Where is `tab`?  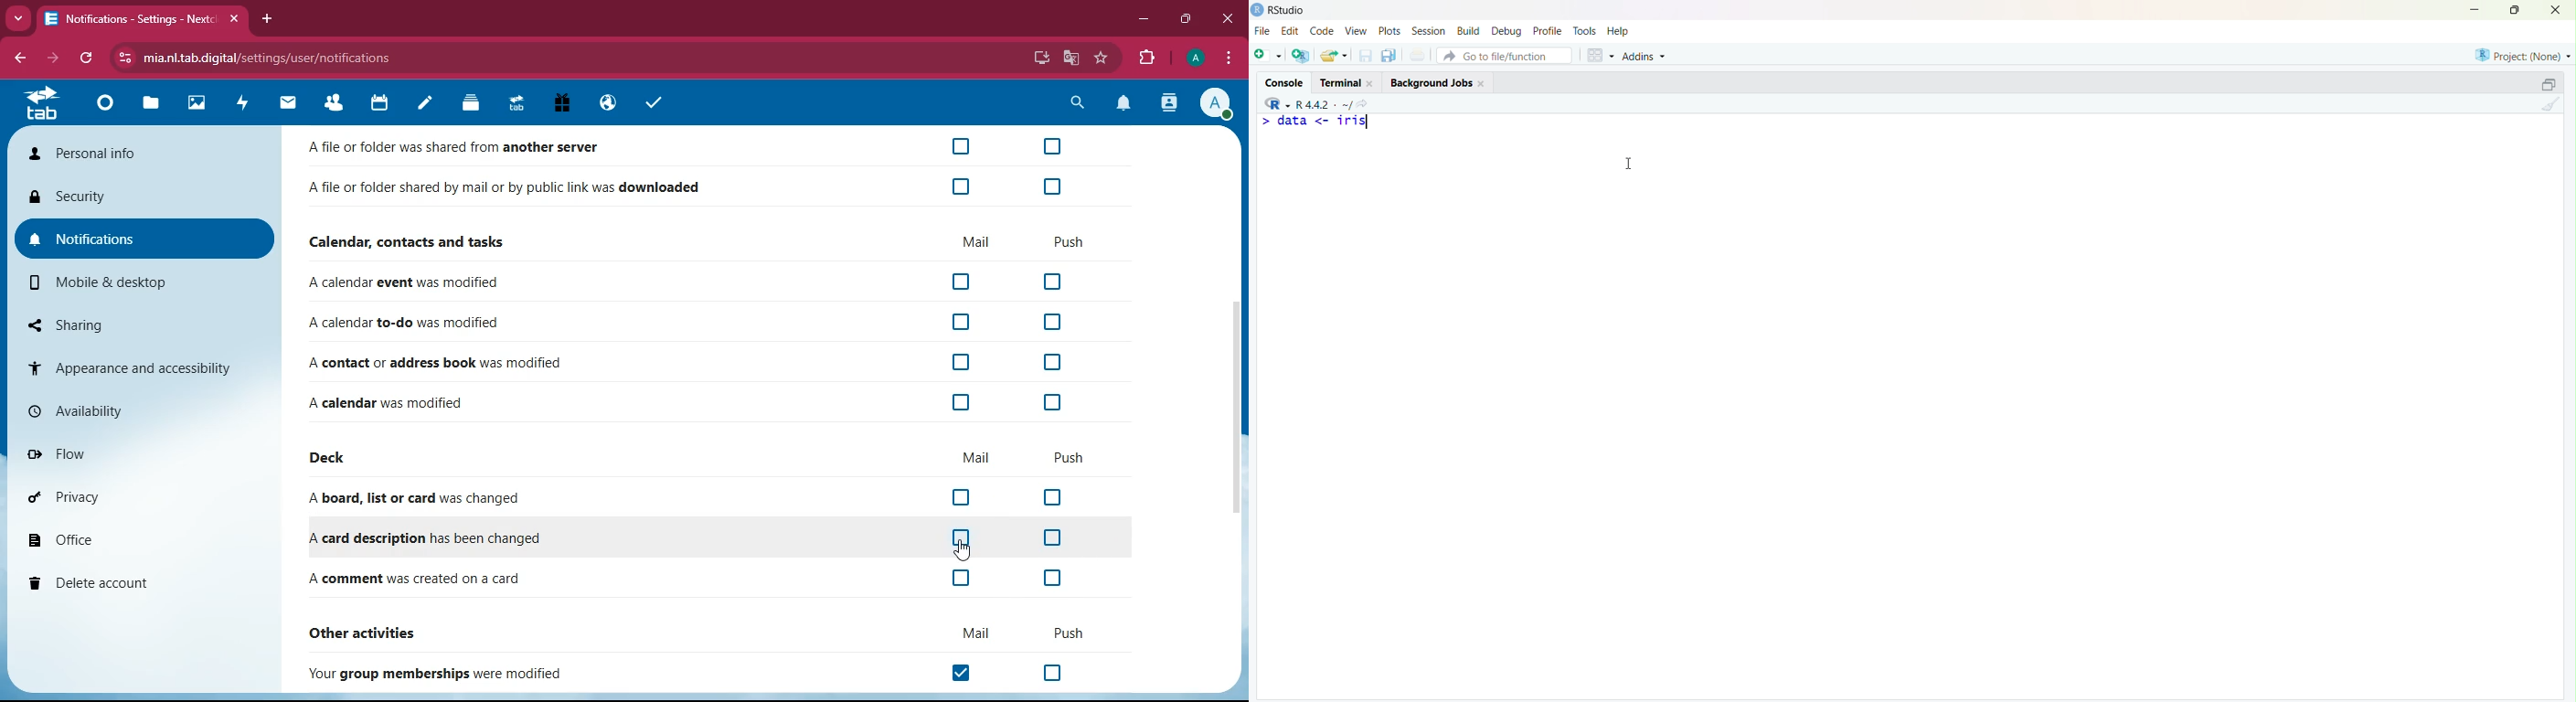 tab is located at coordinates (516, 102).